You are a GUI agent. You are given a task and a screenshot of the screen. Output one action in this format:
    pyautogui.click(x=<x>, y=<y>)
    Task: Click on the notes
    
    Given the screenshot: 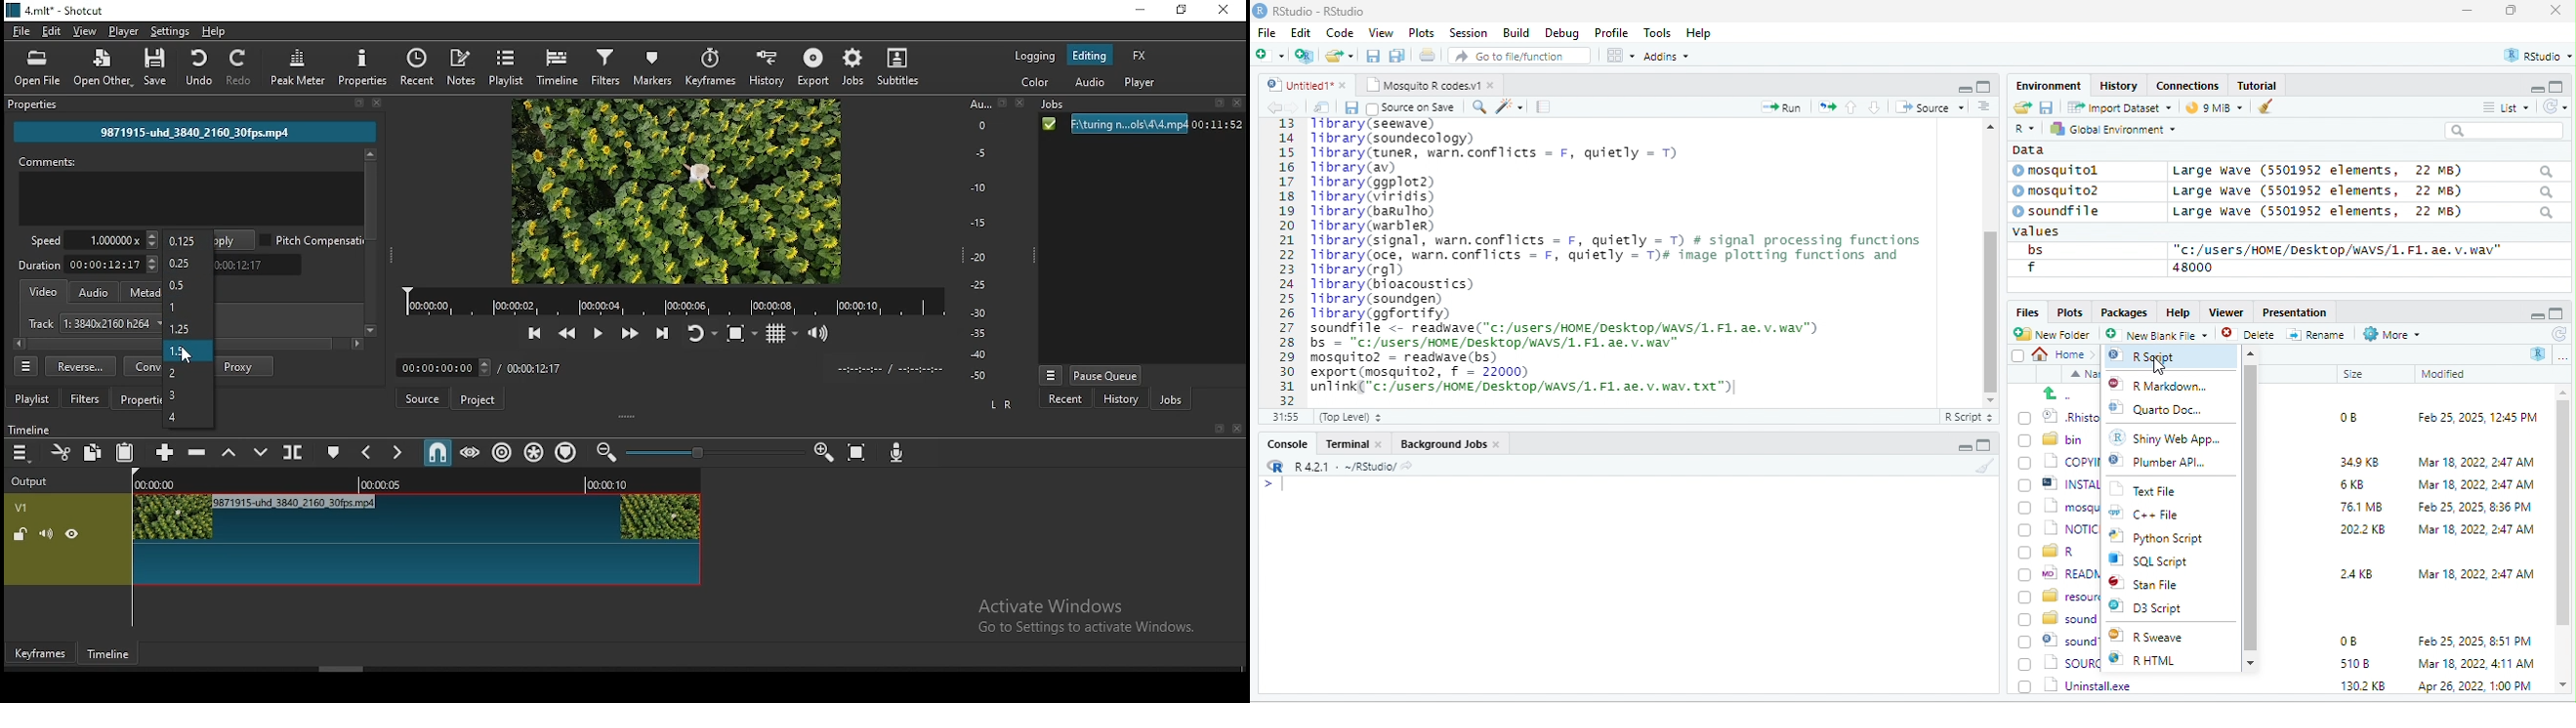 What is the action you would take?
    pyautogui.click(x=464, y=66)
    